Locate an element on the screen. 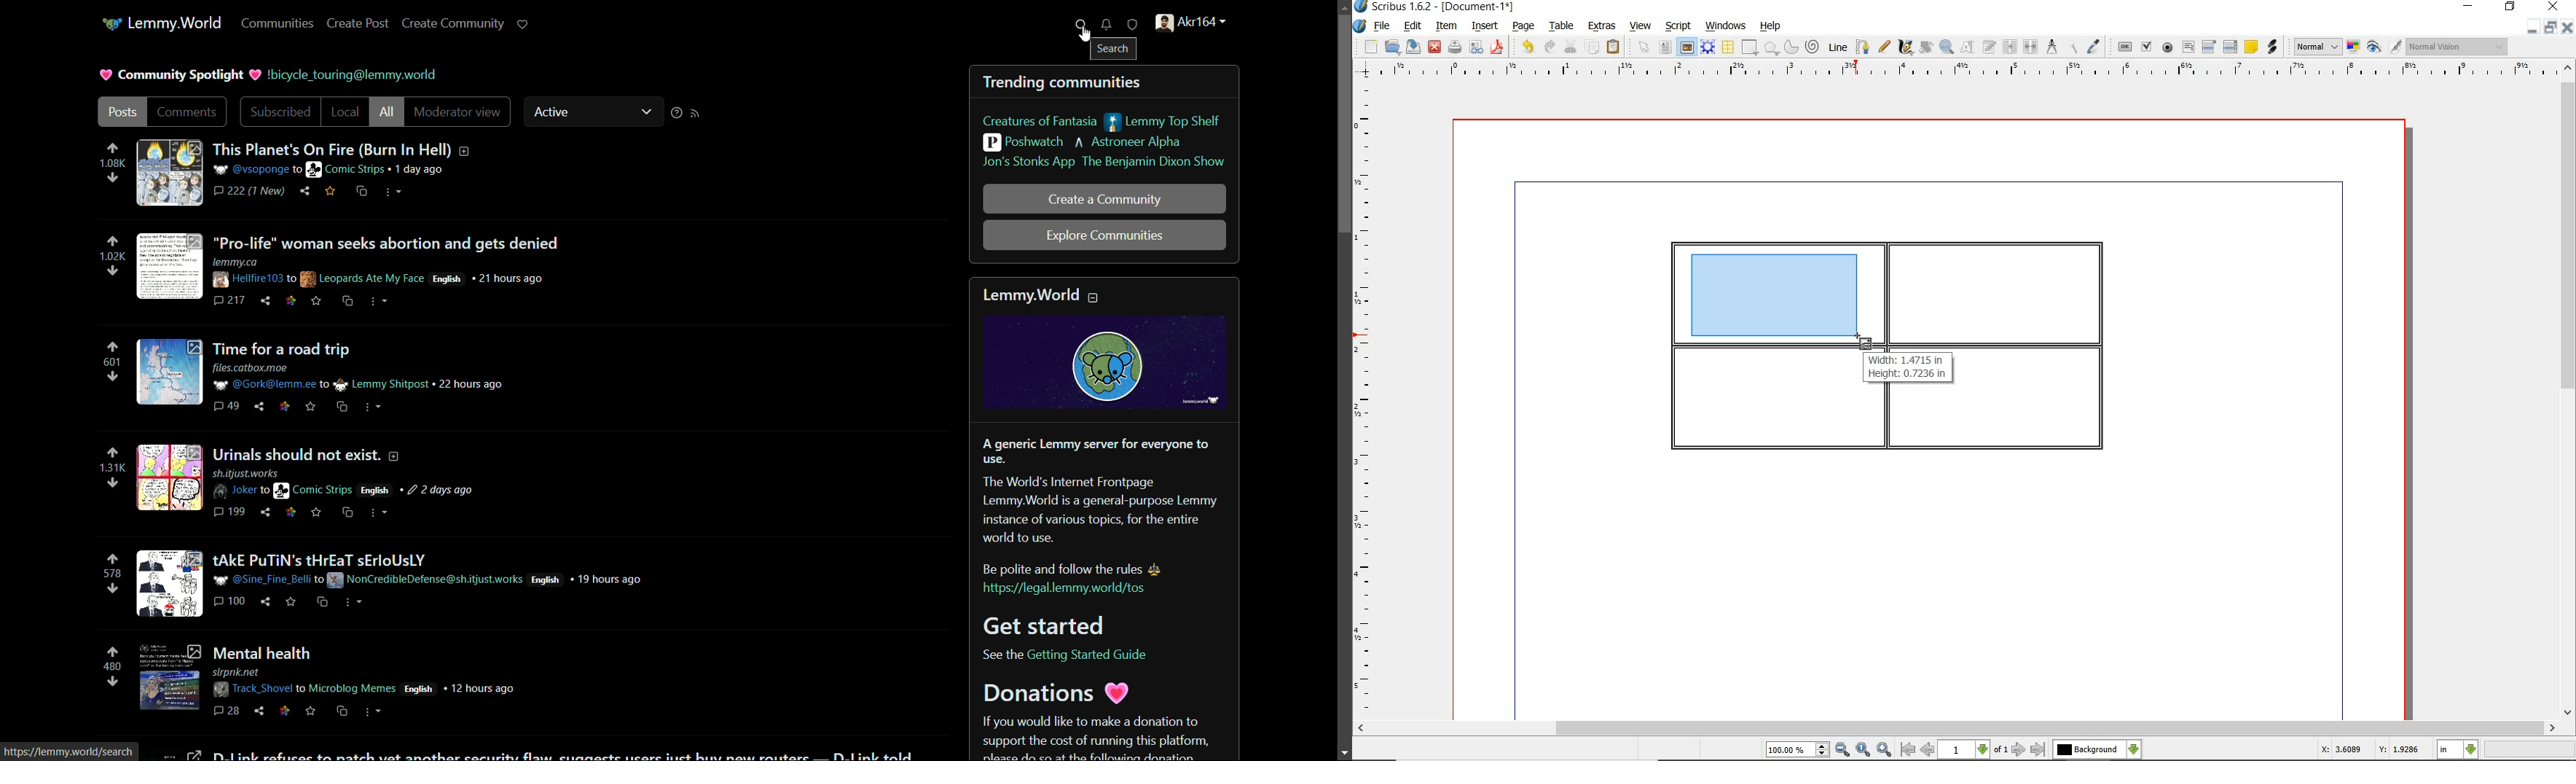 This screenshot has height=784, width=2576. active is located at coordinates (551, 111).